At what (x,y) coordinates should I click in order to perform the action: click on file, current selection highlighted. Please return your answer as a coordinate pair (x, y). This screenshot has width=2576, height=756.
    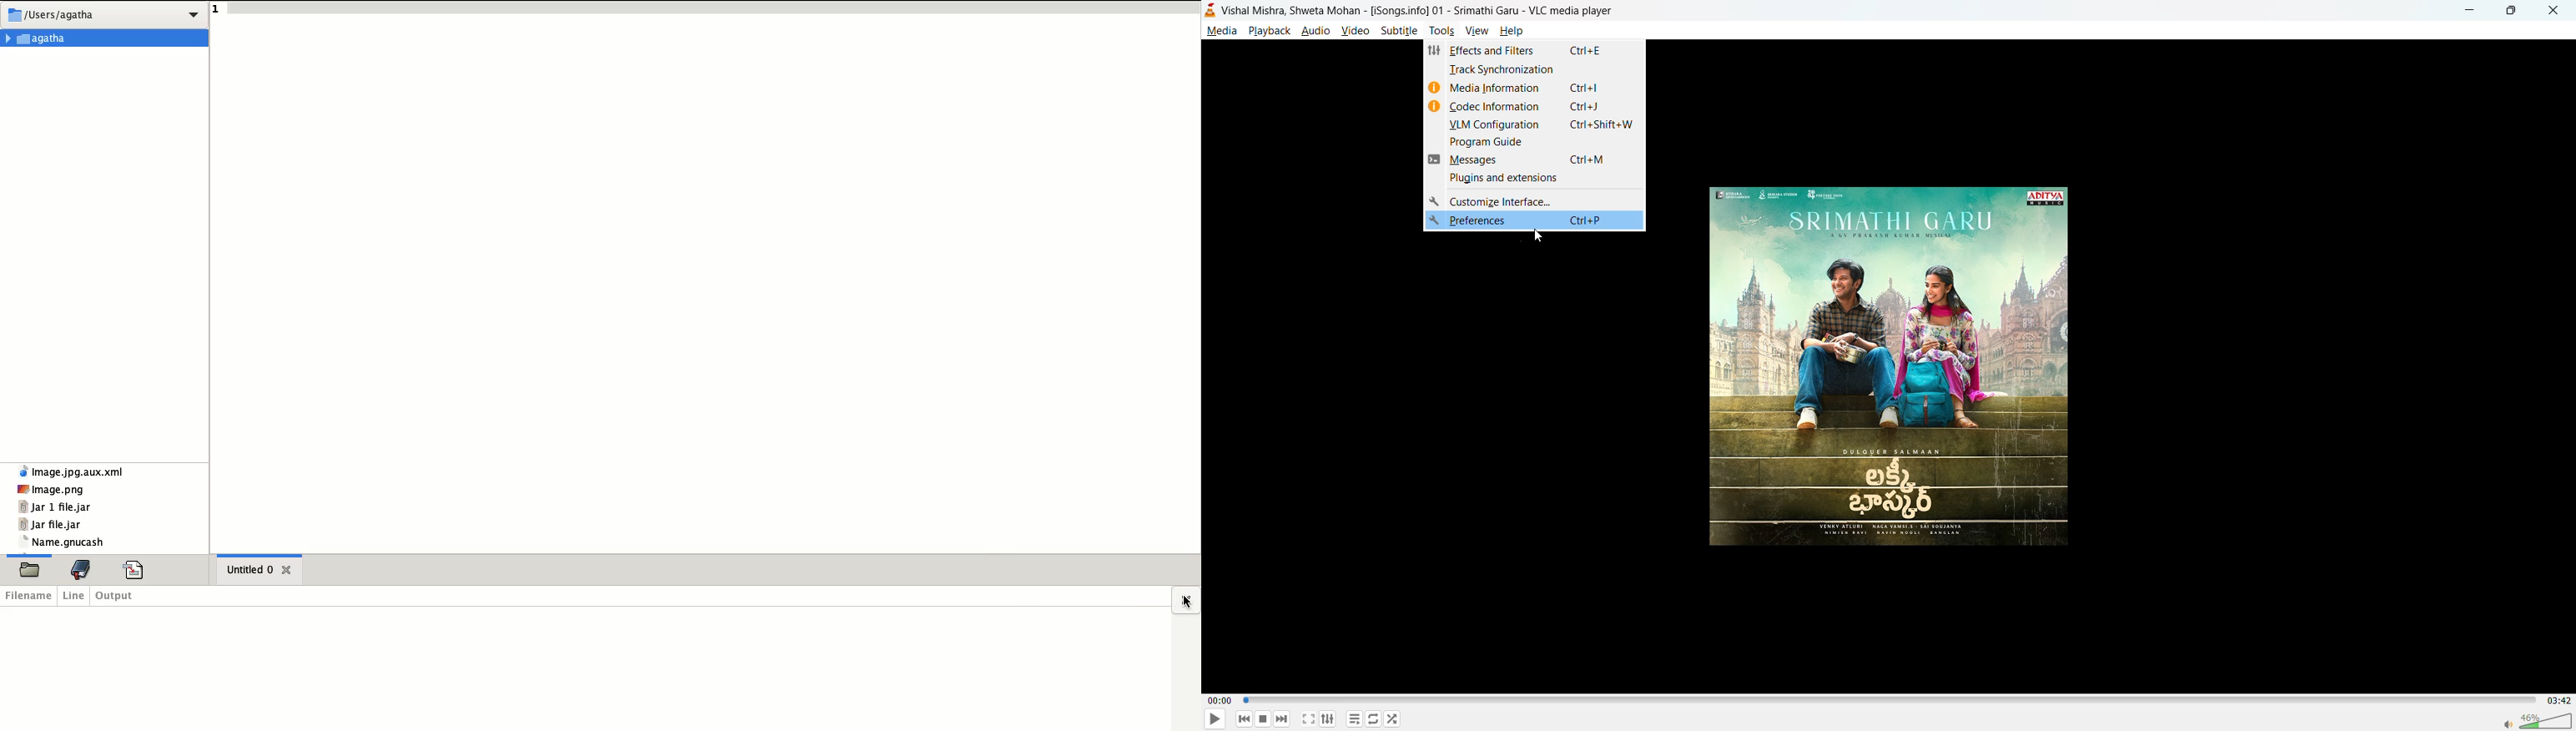
    Looking at the image, I should click on (29, 569).